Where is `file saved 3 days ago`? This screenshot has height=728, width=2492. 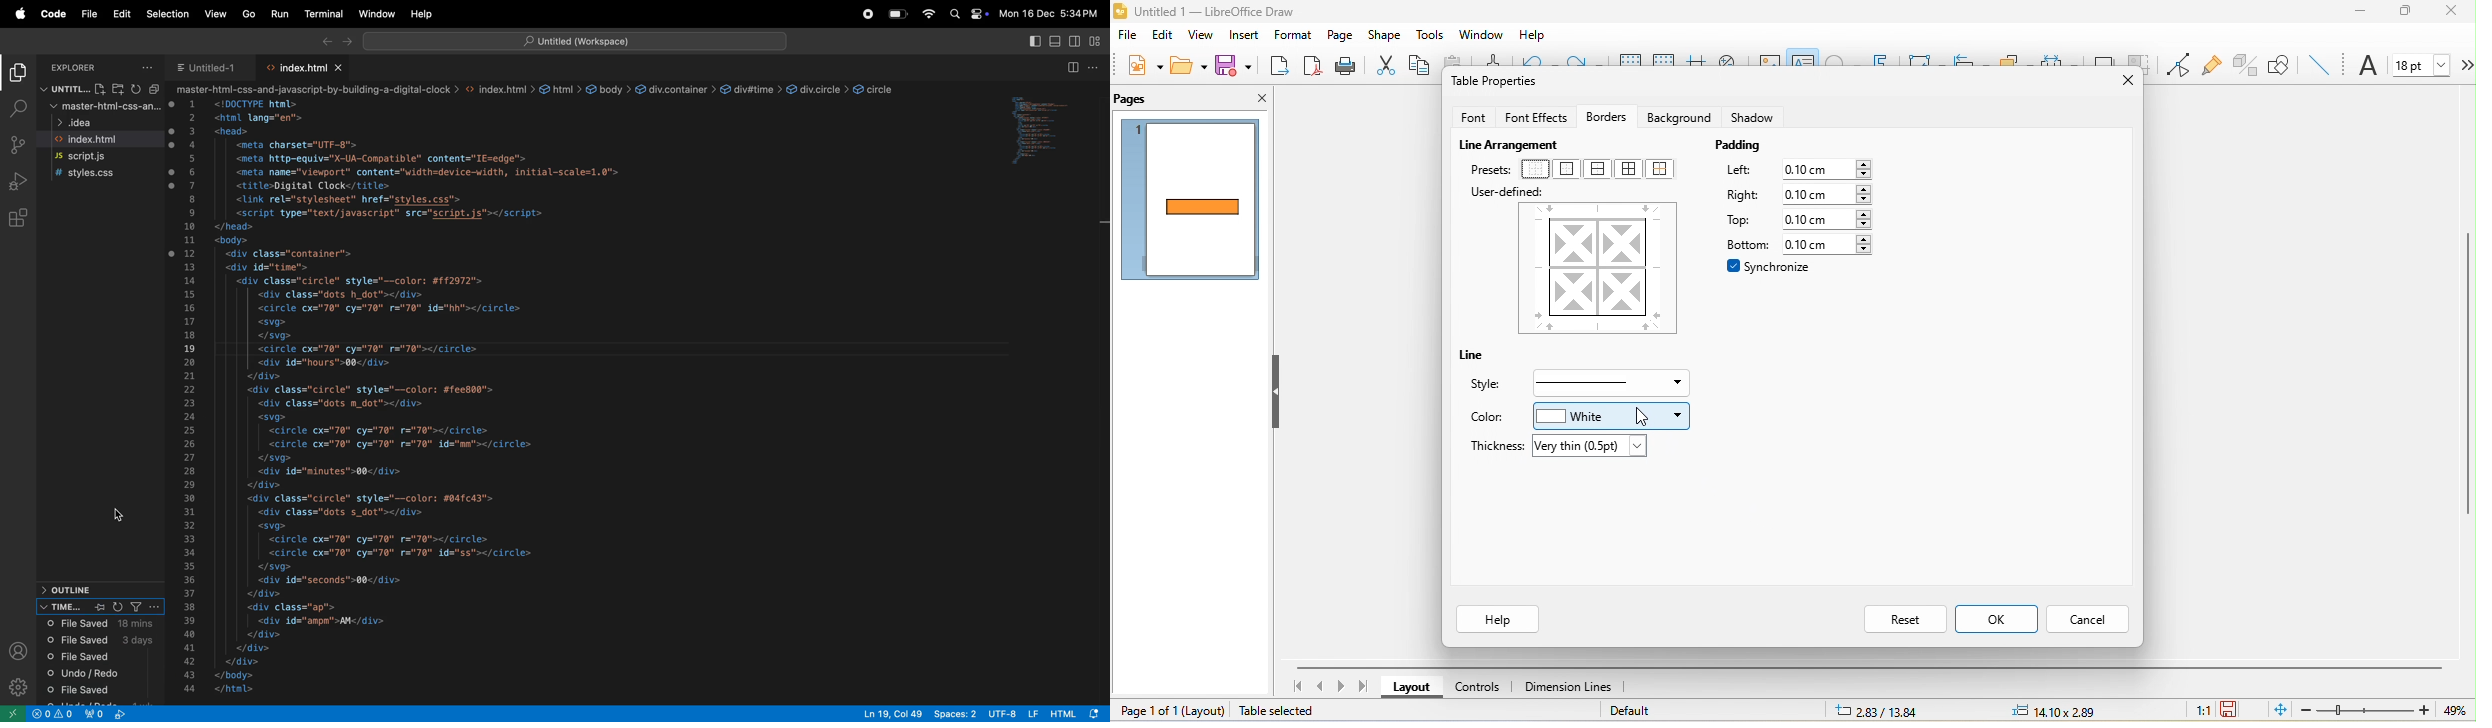
file saved 3 days ago is located at coordinates (99, 641).